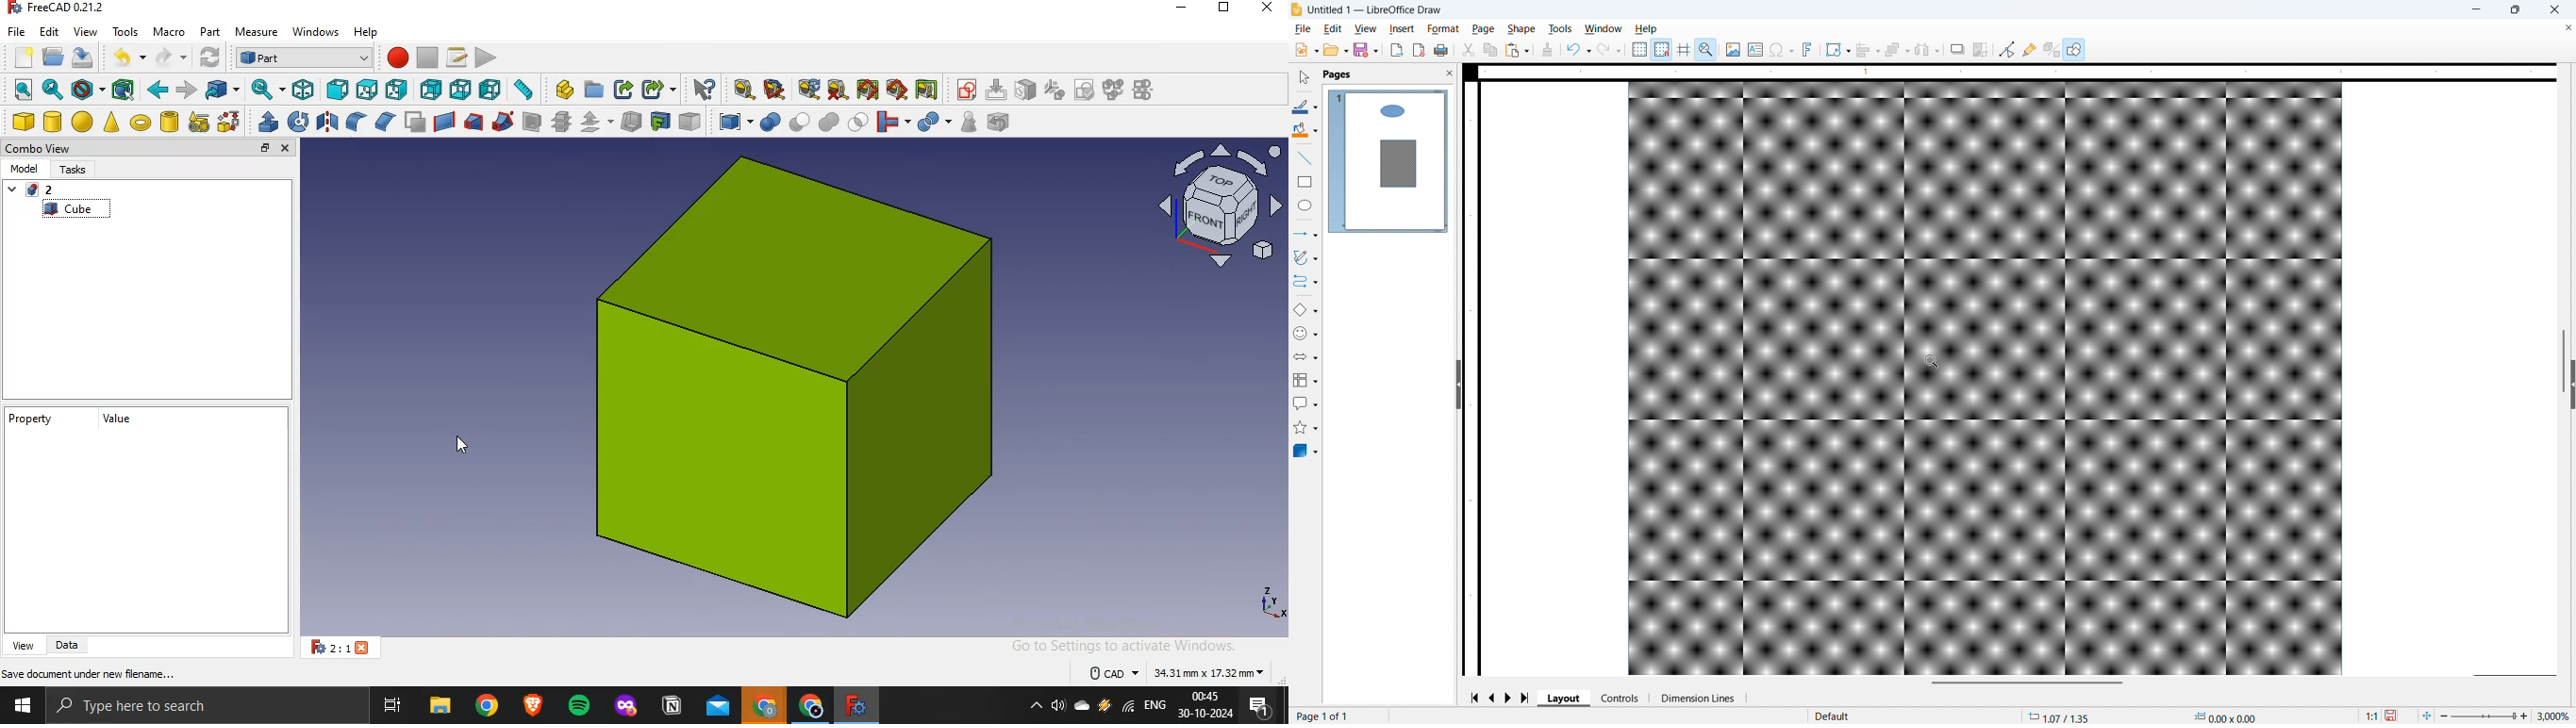  What do you see at coordinates (2017, 72) in the screenshot?
I see `Horizontal ruler ` at bounding box center [2017, 72].